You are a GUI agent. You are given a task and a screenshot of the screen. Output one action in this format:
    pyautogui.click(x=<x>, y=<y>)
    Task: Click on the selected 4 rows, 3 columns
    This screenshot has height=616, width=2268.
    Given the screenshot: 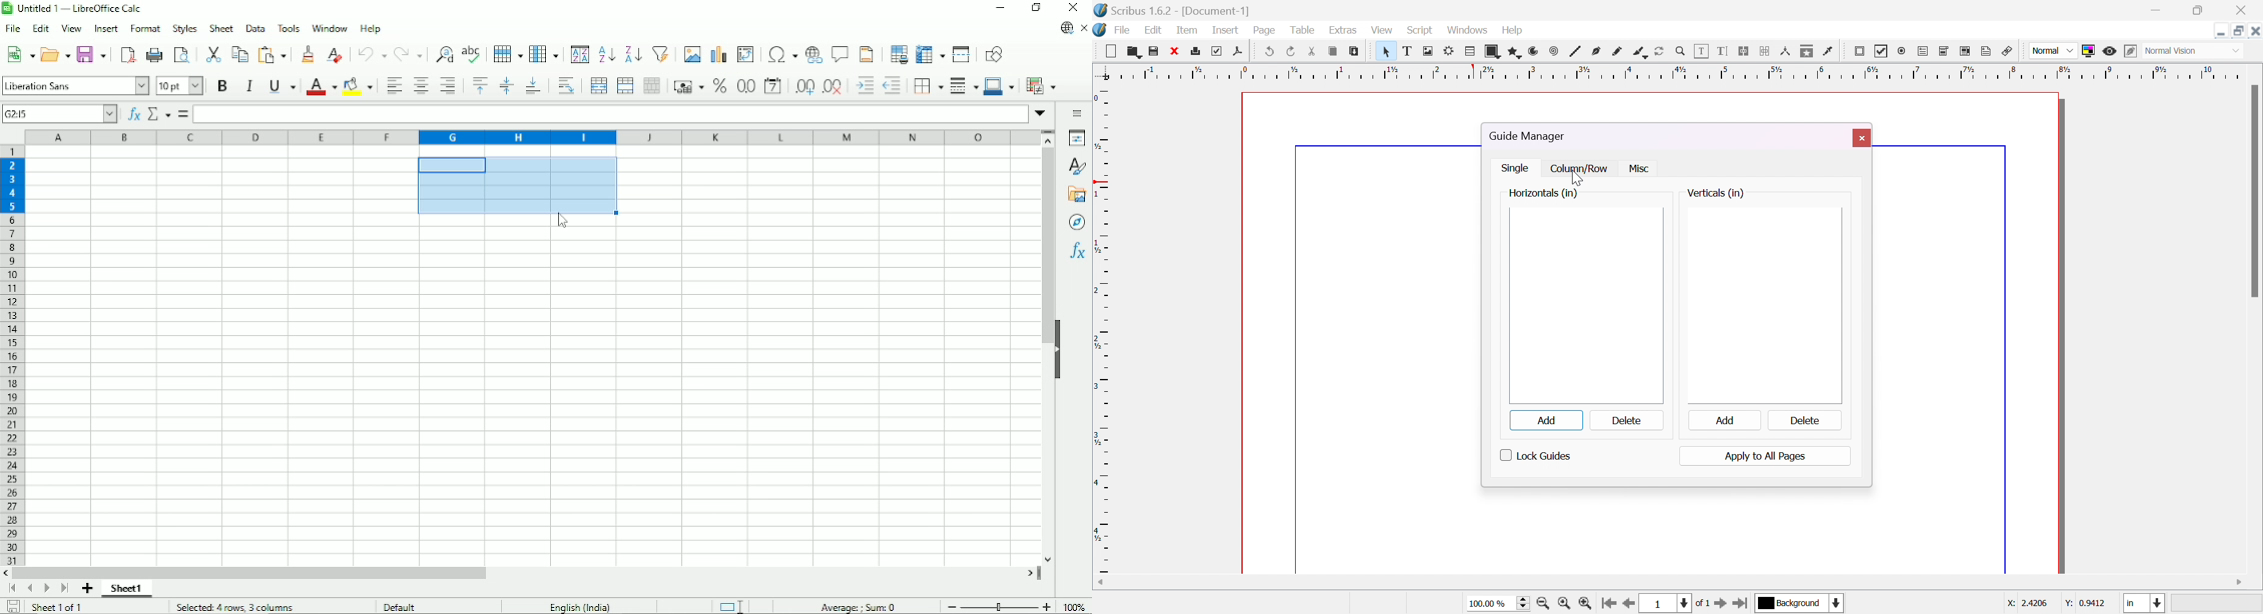 What is the action you would take?
    pyautogui.click(x=236, y=607)
    